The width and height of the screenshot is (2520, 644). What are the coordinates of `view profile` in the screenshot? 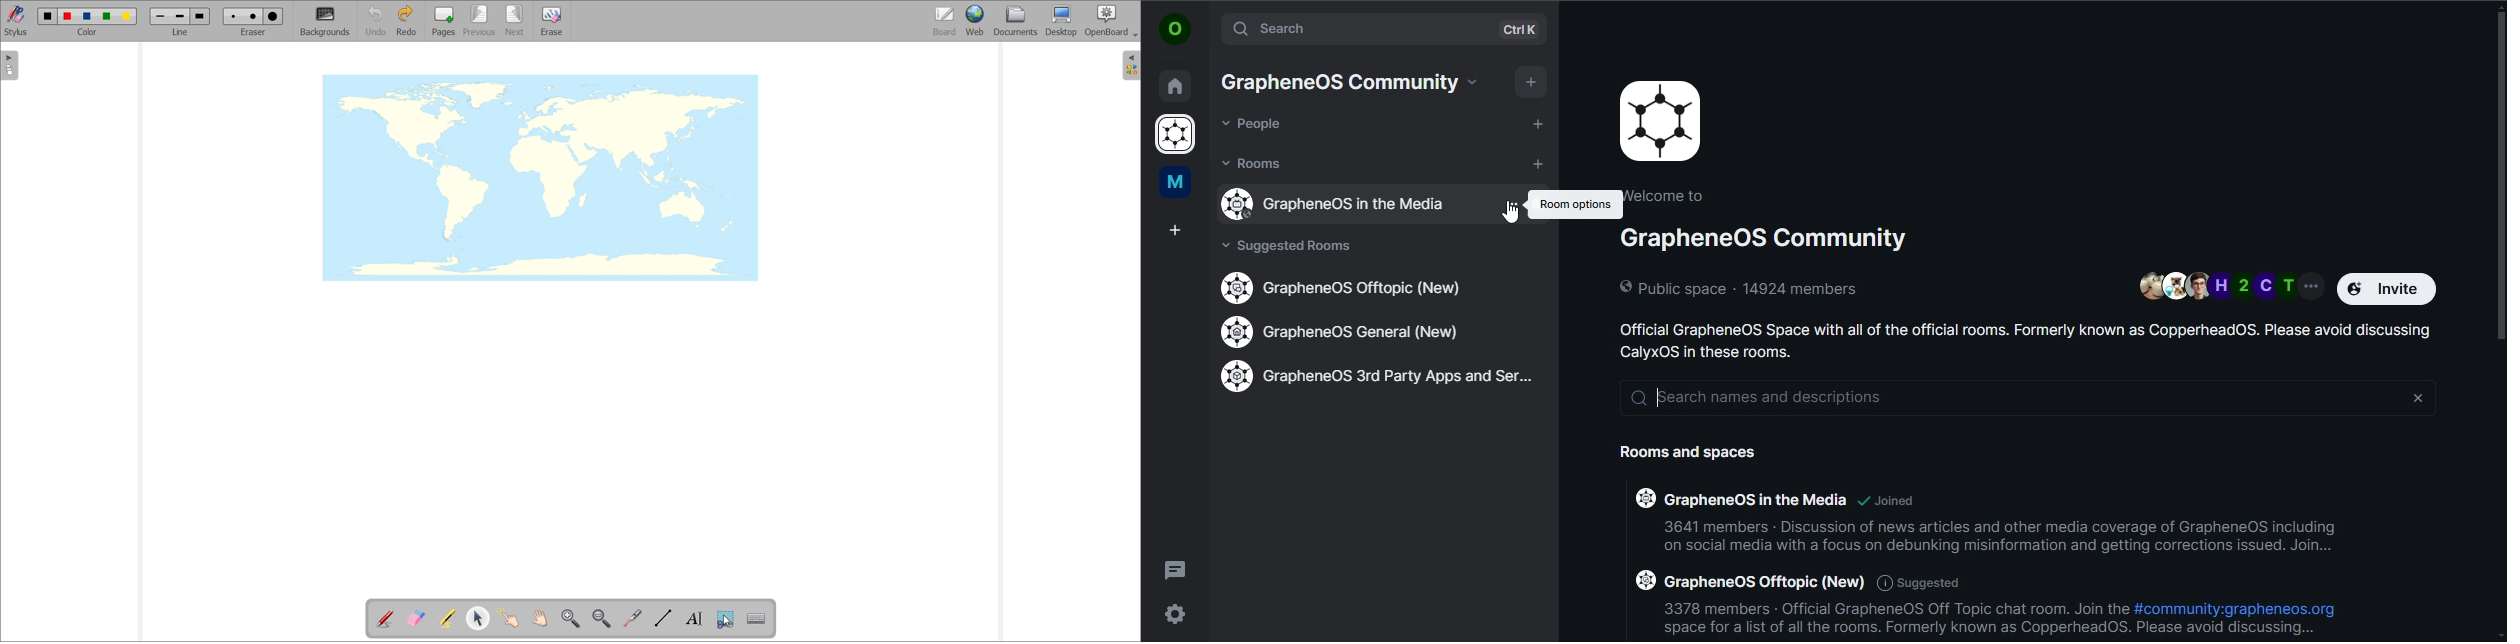 It's located at (1173, 29).